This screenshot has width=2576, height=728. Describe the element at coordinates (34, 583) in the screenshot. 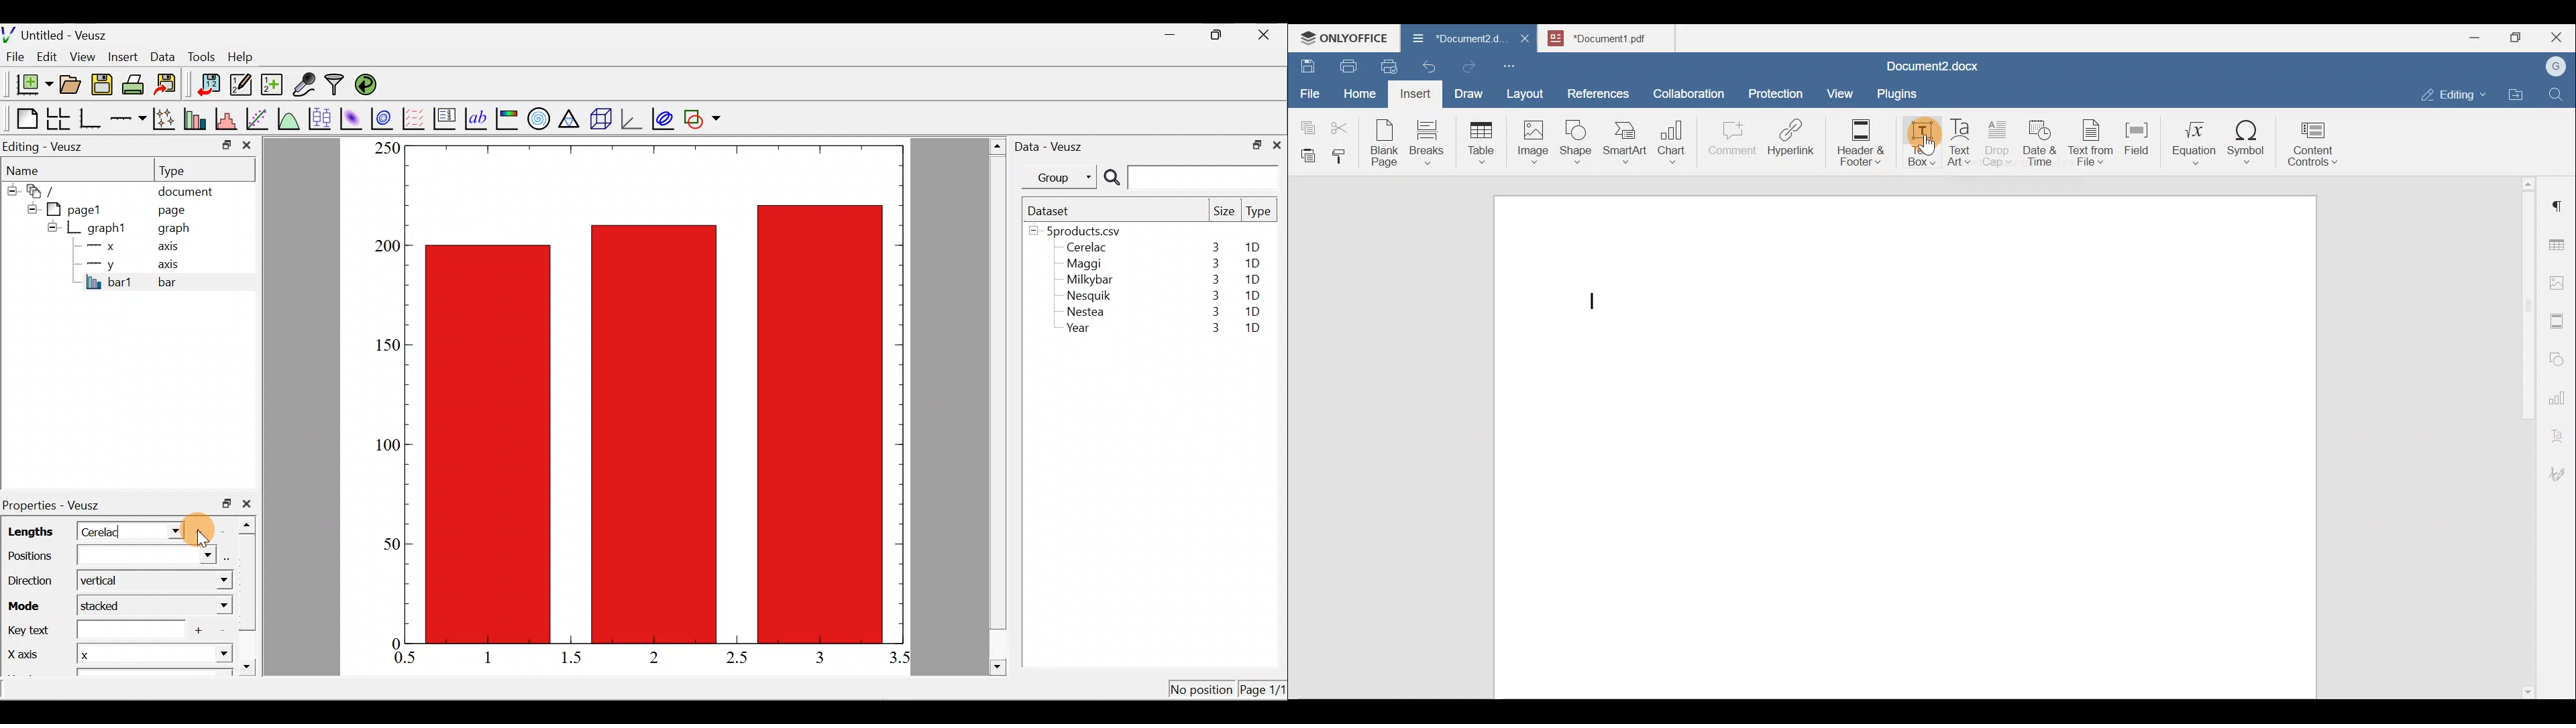

I see `Direction` at that location.